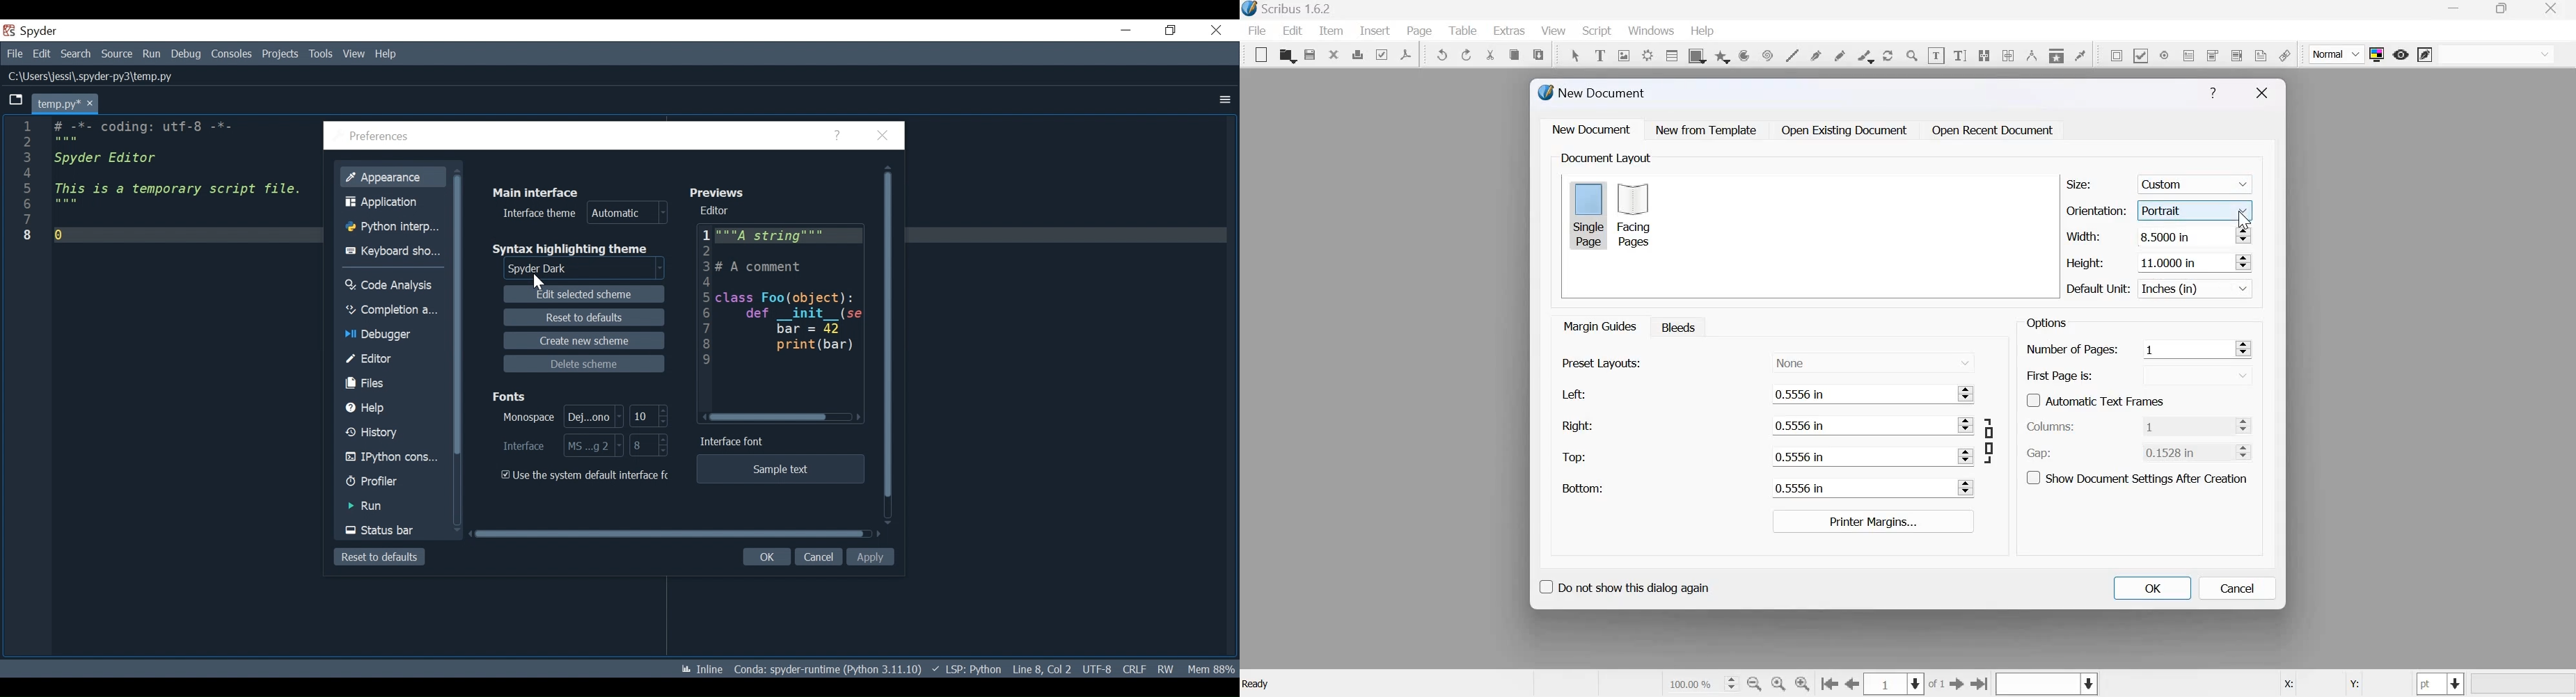 The width and height of the screenshot is (2576, 700). Describe the element at coordinates (560, 445) in the screenshot. I see `Select Interface Font` at that location.